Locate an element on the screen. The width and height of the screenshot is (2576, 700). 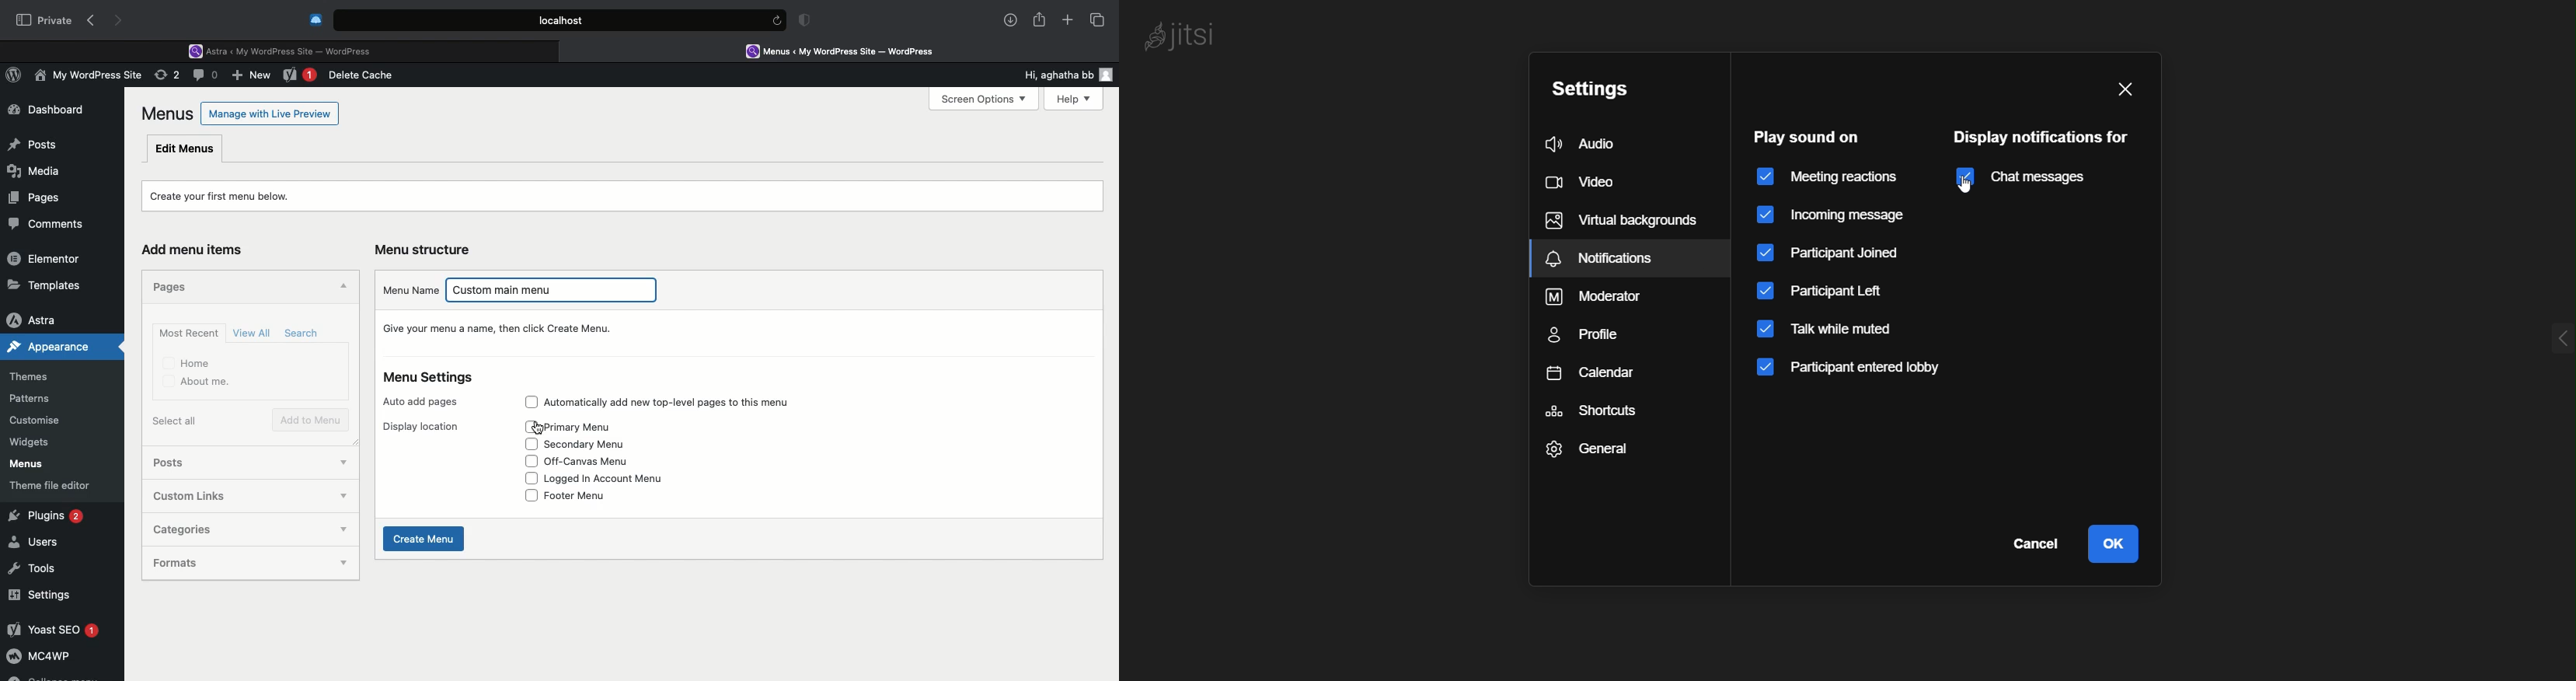
Manage with Live Preview is located at coordinates (270, 113).